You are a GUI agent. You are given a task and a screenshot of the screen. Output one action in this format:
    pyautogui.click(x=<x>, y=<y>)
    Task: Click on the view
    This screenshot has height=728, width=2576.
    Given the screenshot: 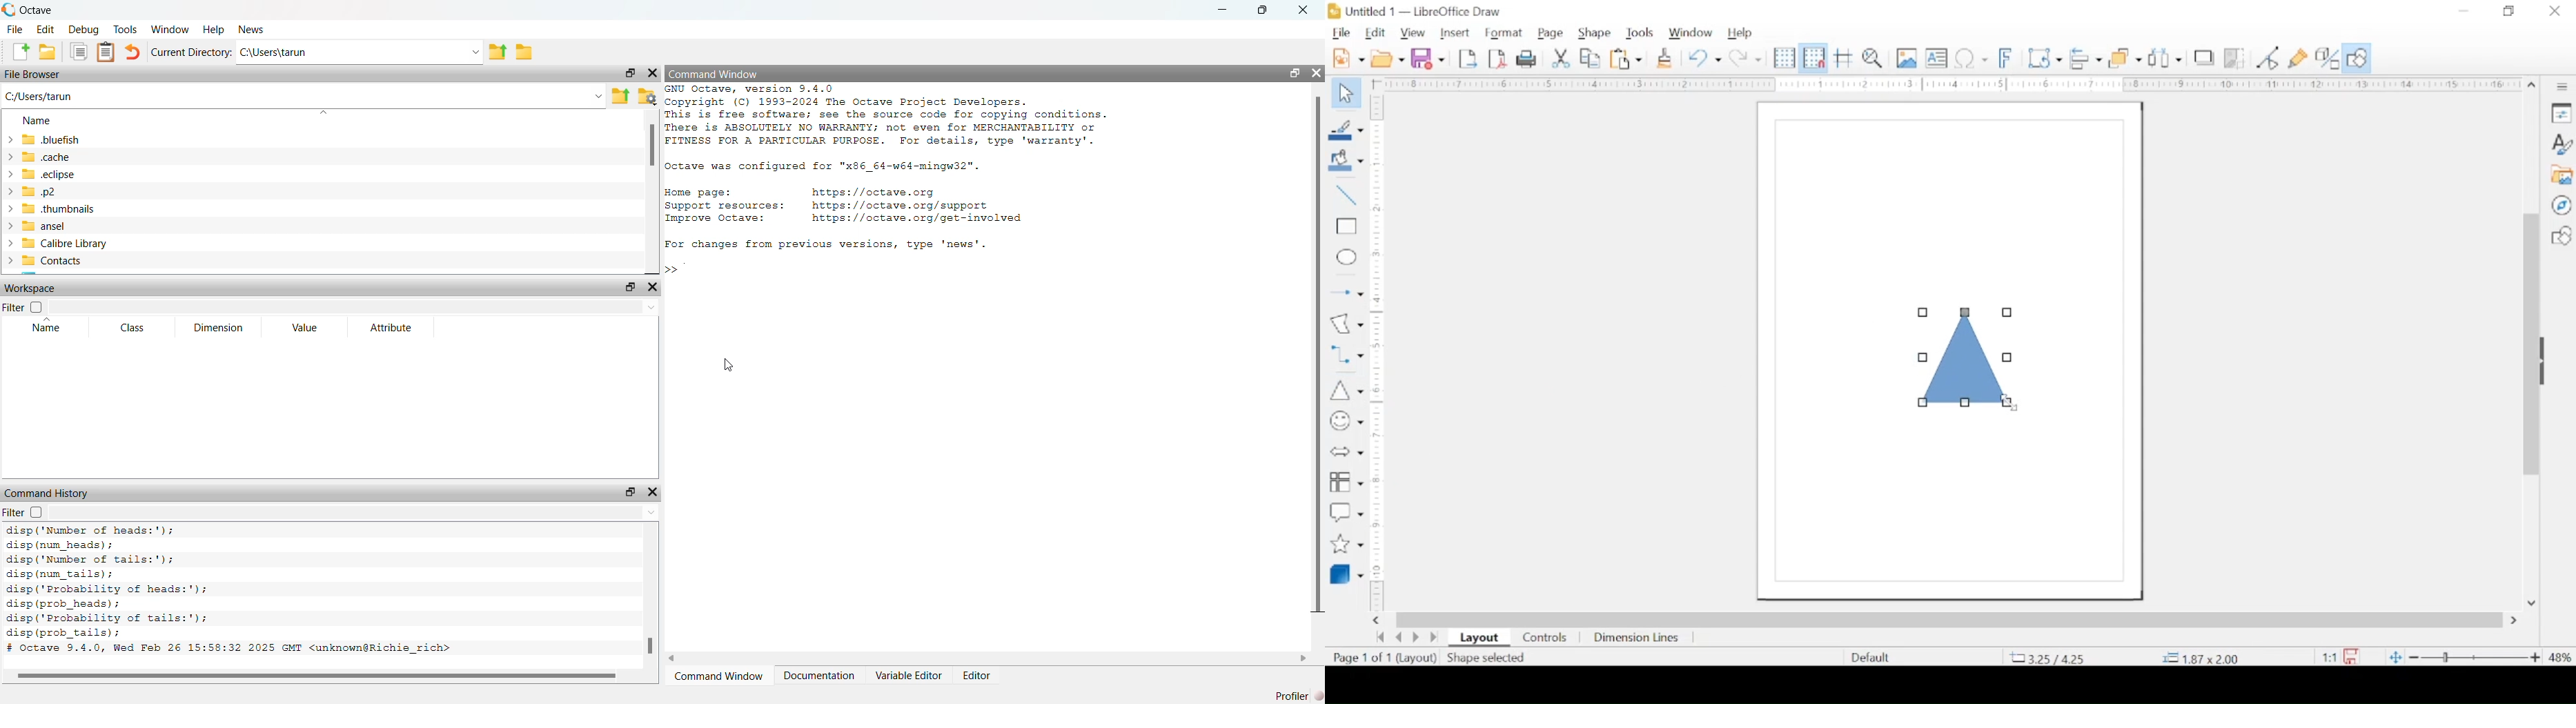 What is the action you would take?
    pyautogui.click(x=1414, y=32)
    